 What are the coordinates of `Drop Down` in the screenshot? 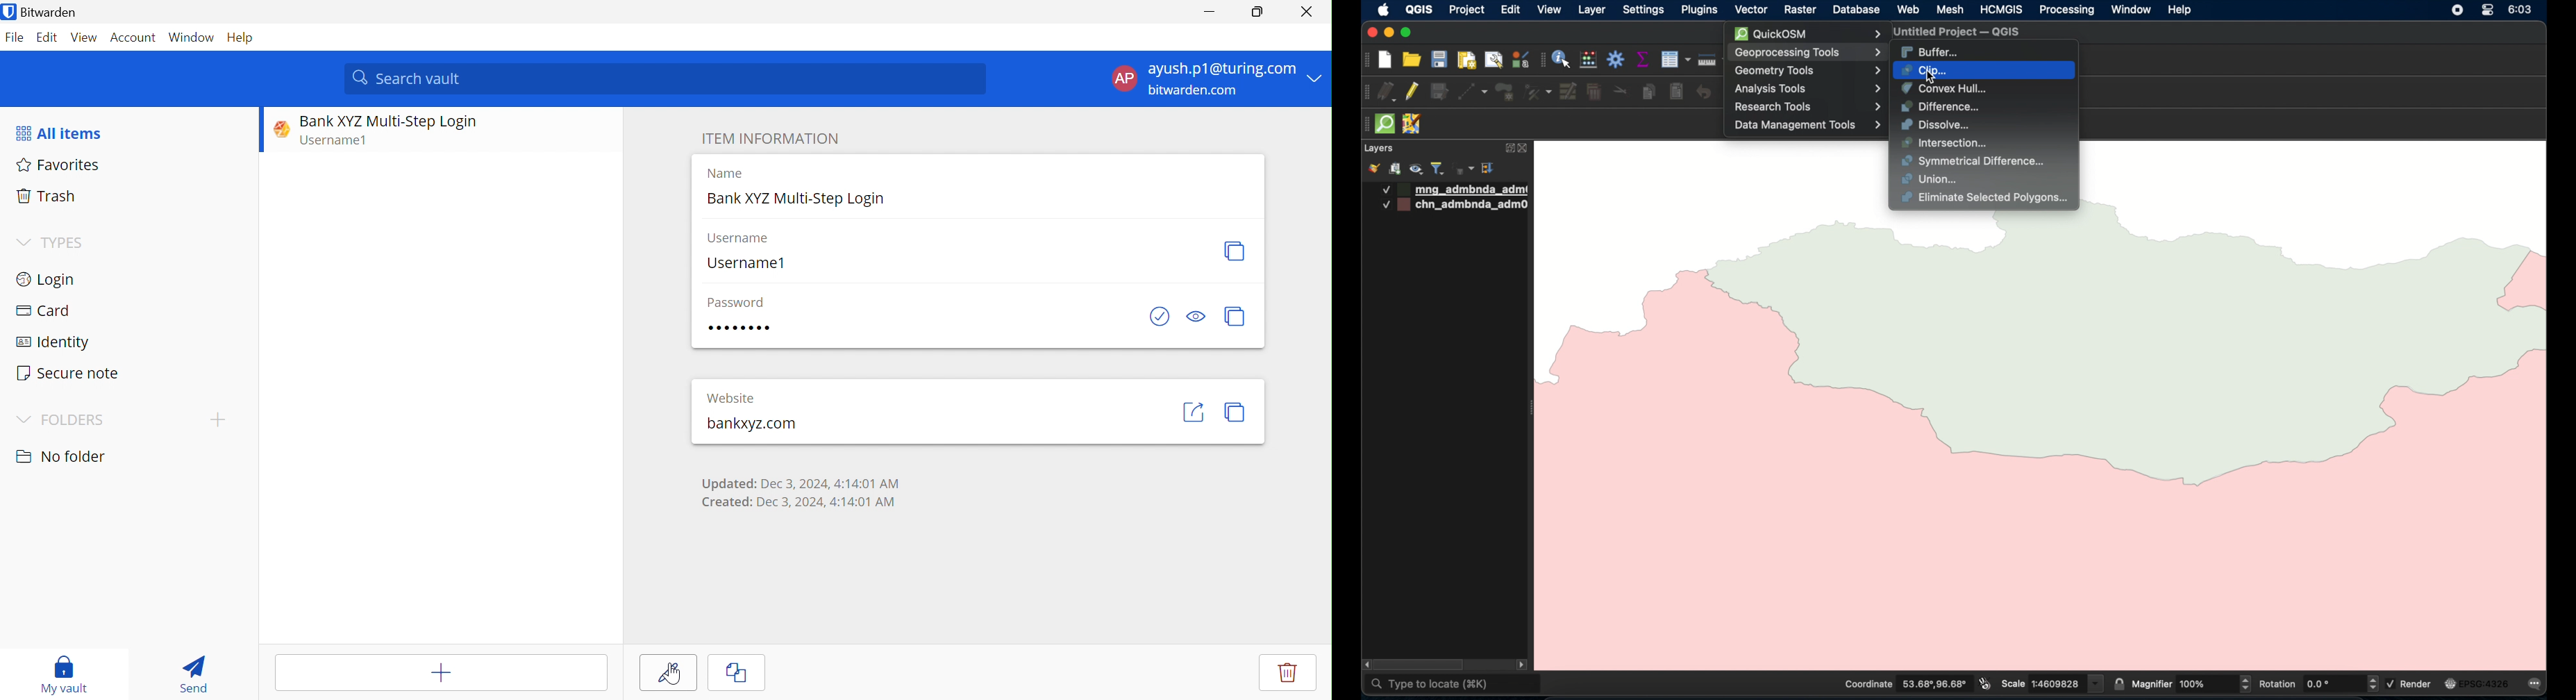 It's located at (1319, 78).